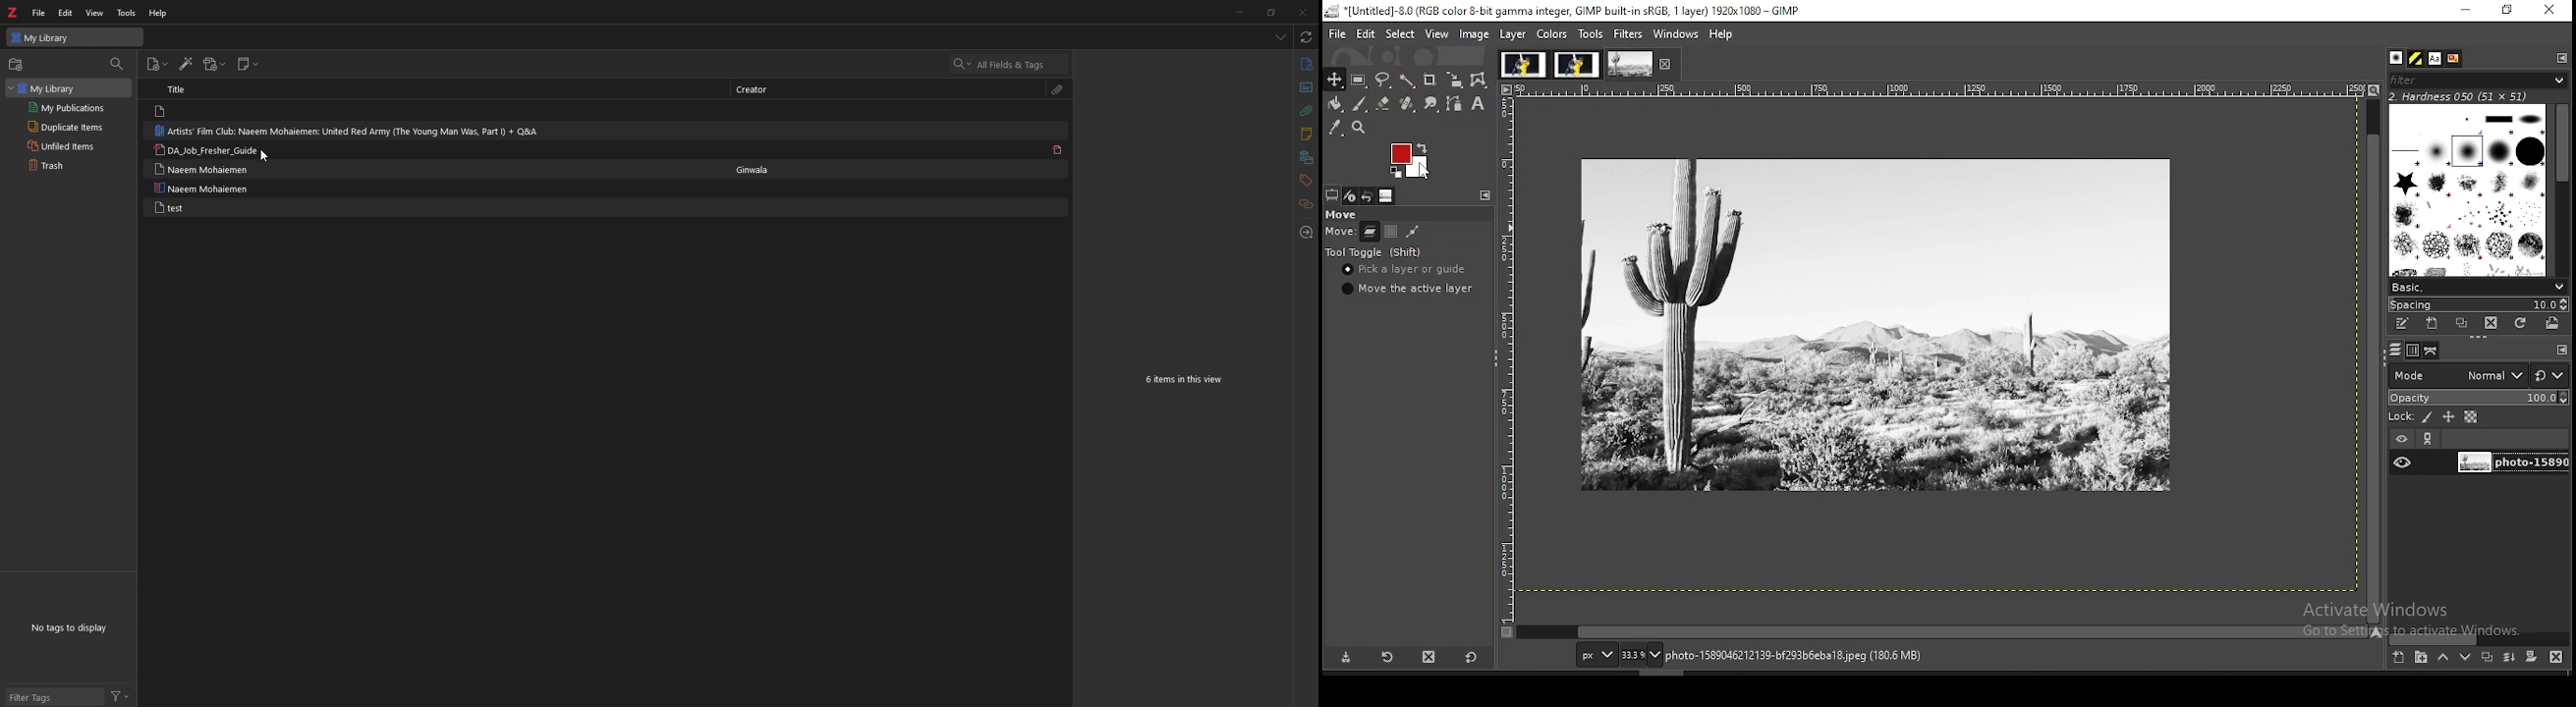 The image size is (2576, 728). What do you see at coordinates (69, 107) in the screenshot?
I see `my publications` at bounding box center [69, 107].